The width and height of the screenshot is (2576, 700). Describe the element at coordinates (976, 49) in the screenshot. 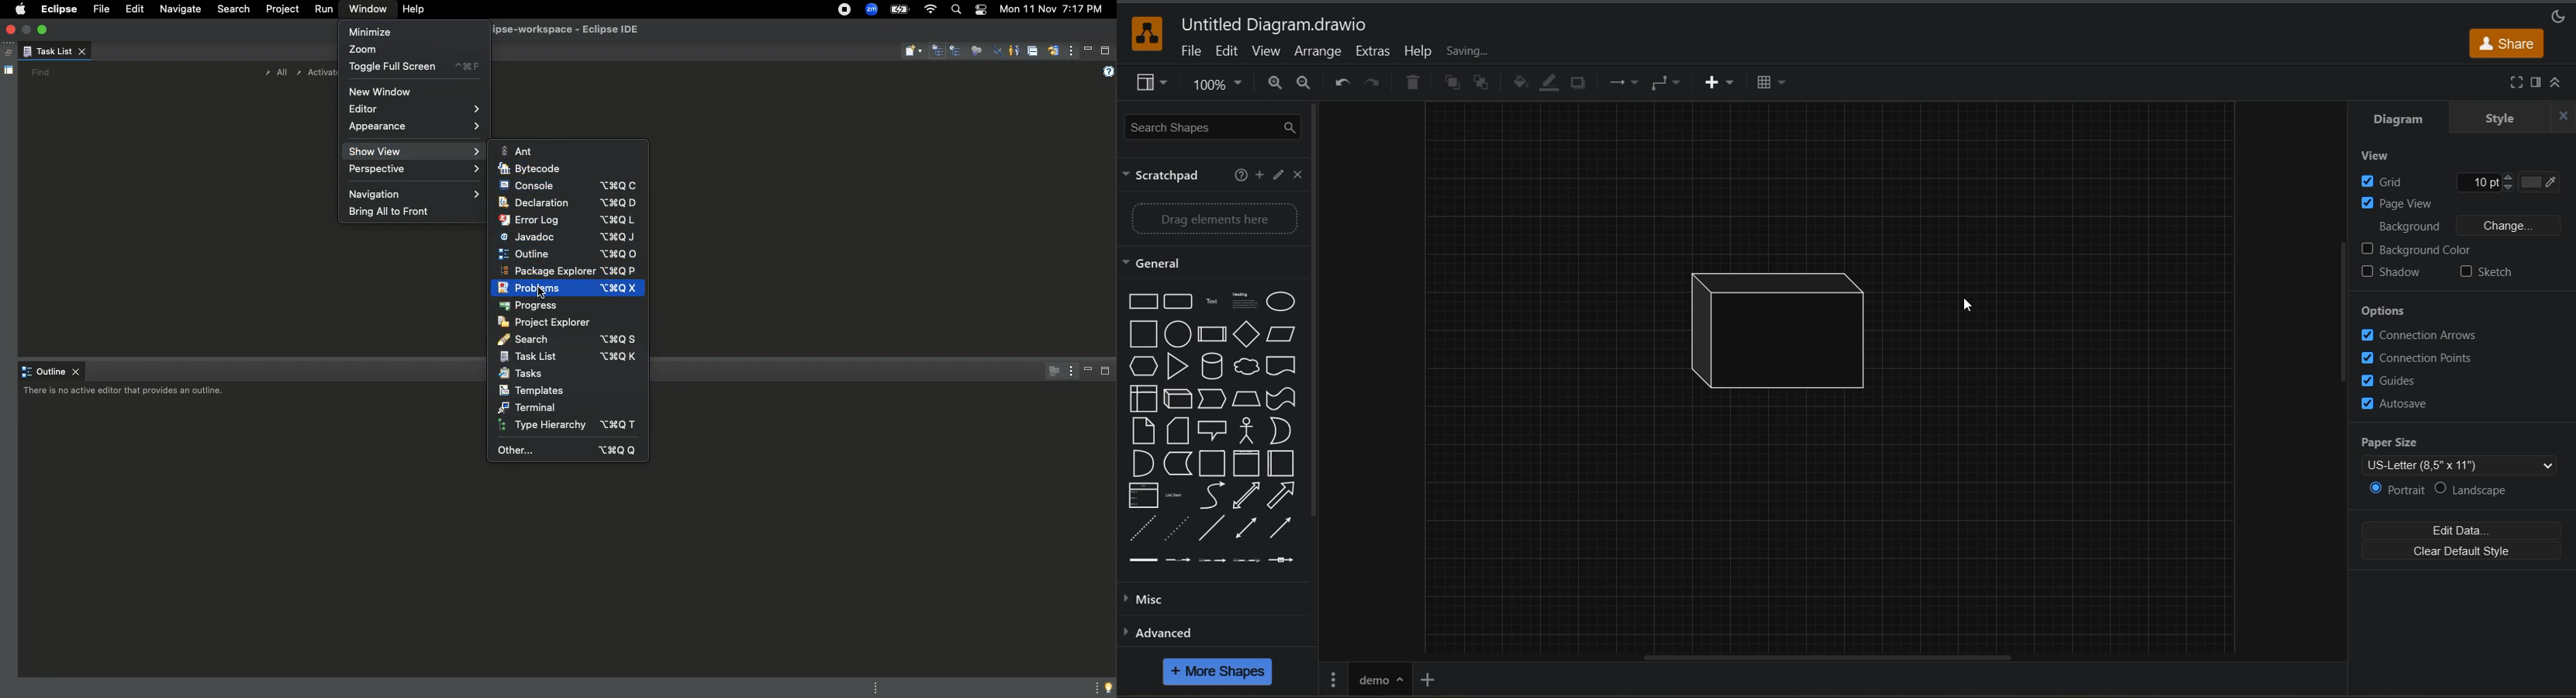

I see `Focus on workweek` at that location.